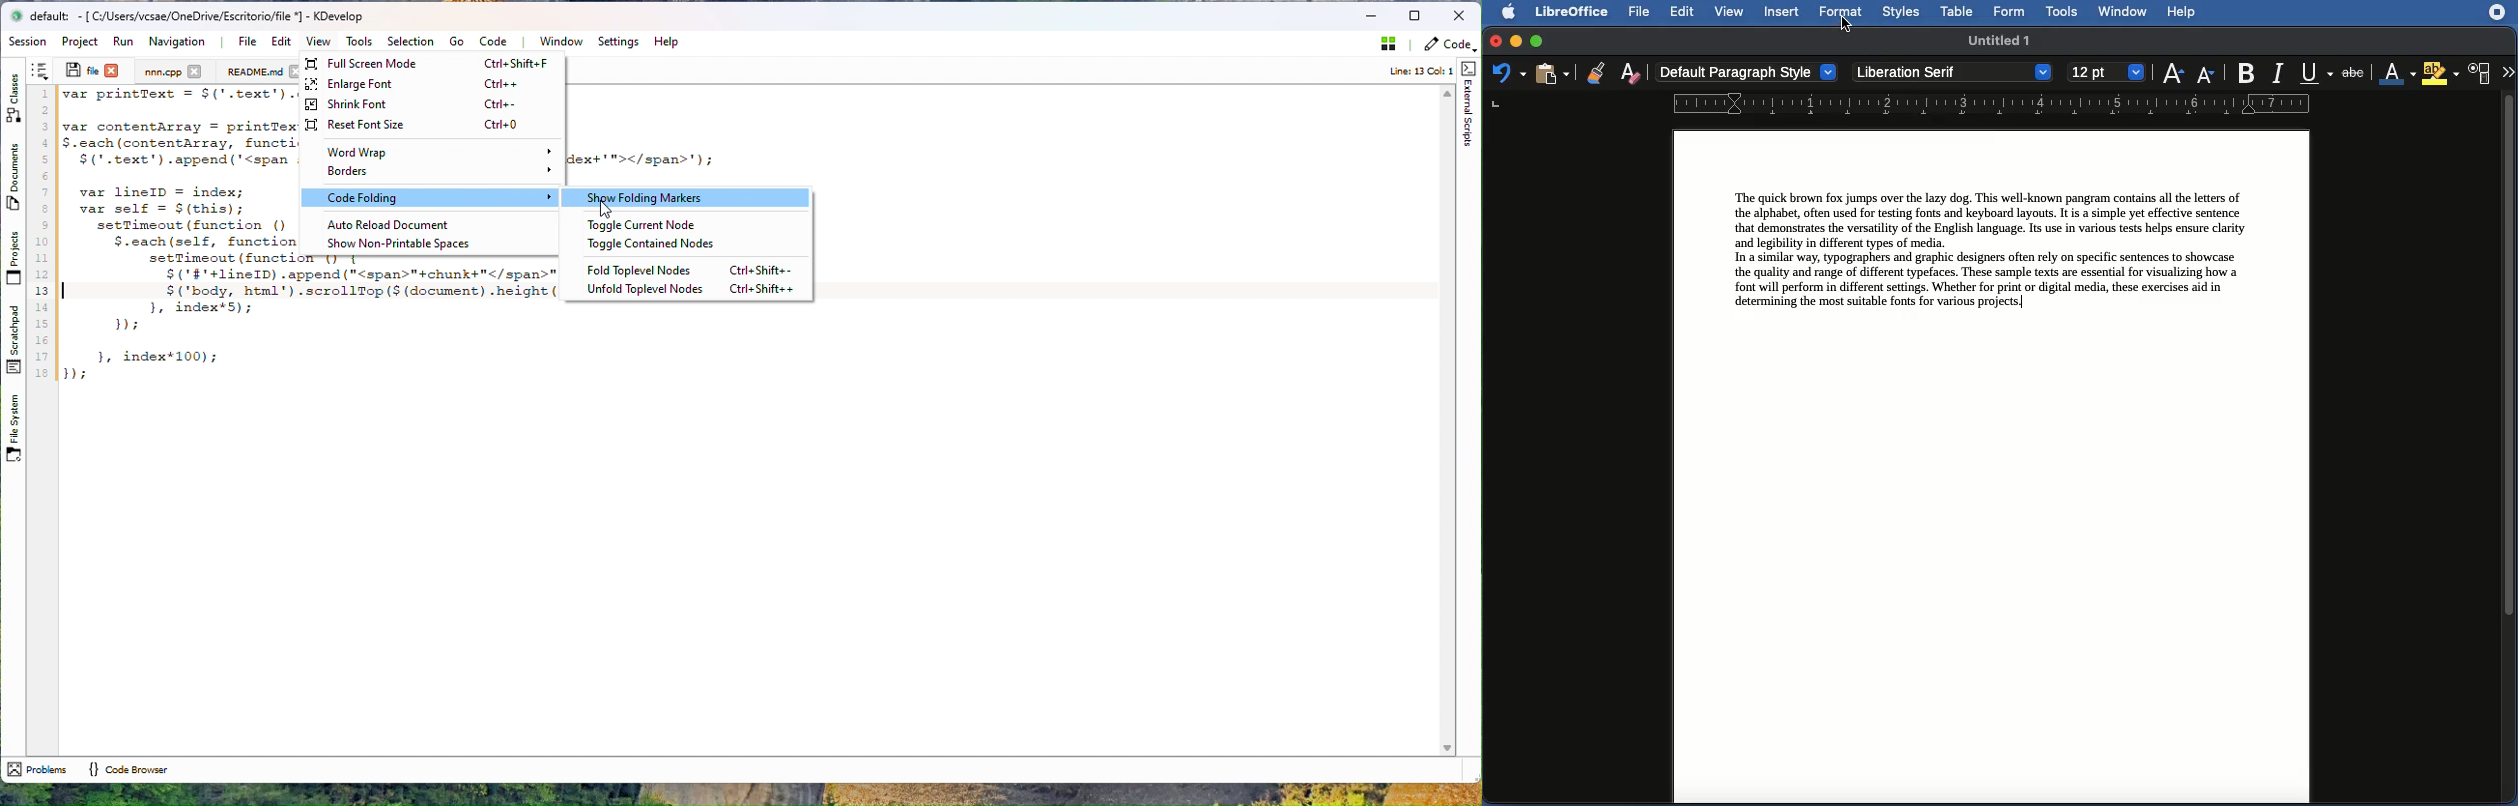 The width and height of the screenshot is (2520, 812). What do you see at coordinates (434, 153) in the screenshot?
I see `Word Wrap` at bounding box center [434, 153].